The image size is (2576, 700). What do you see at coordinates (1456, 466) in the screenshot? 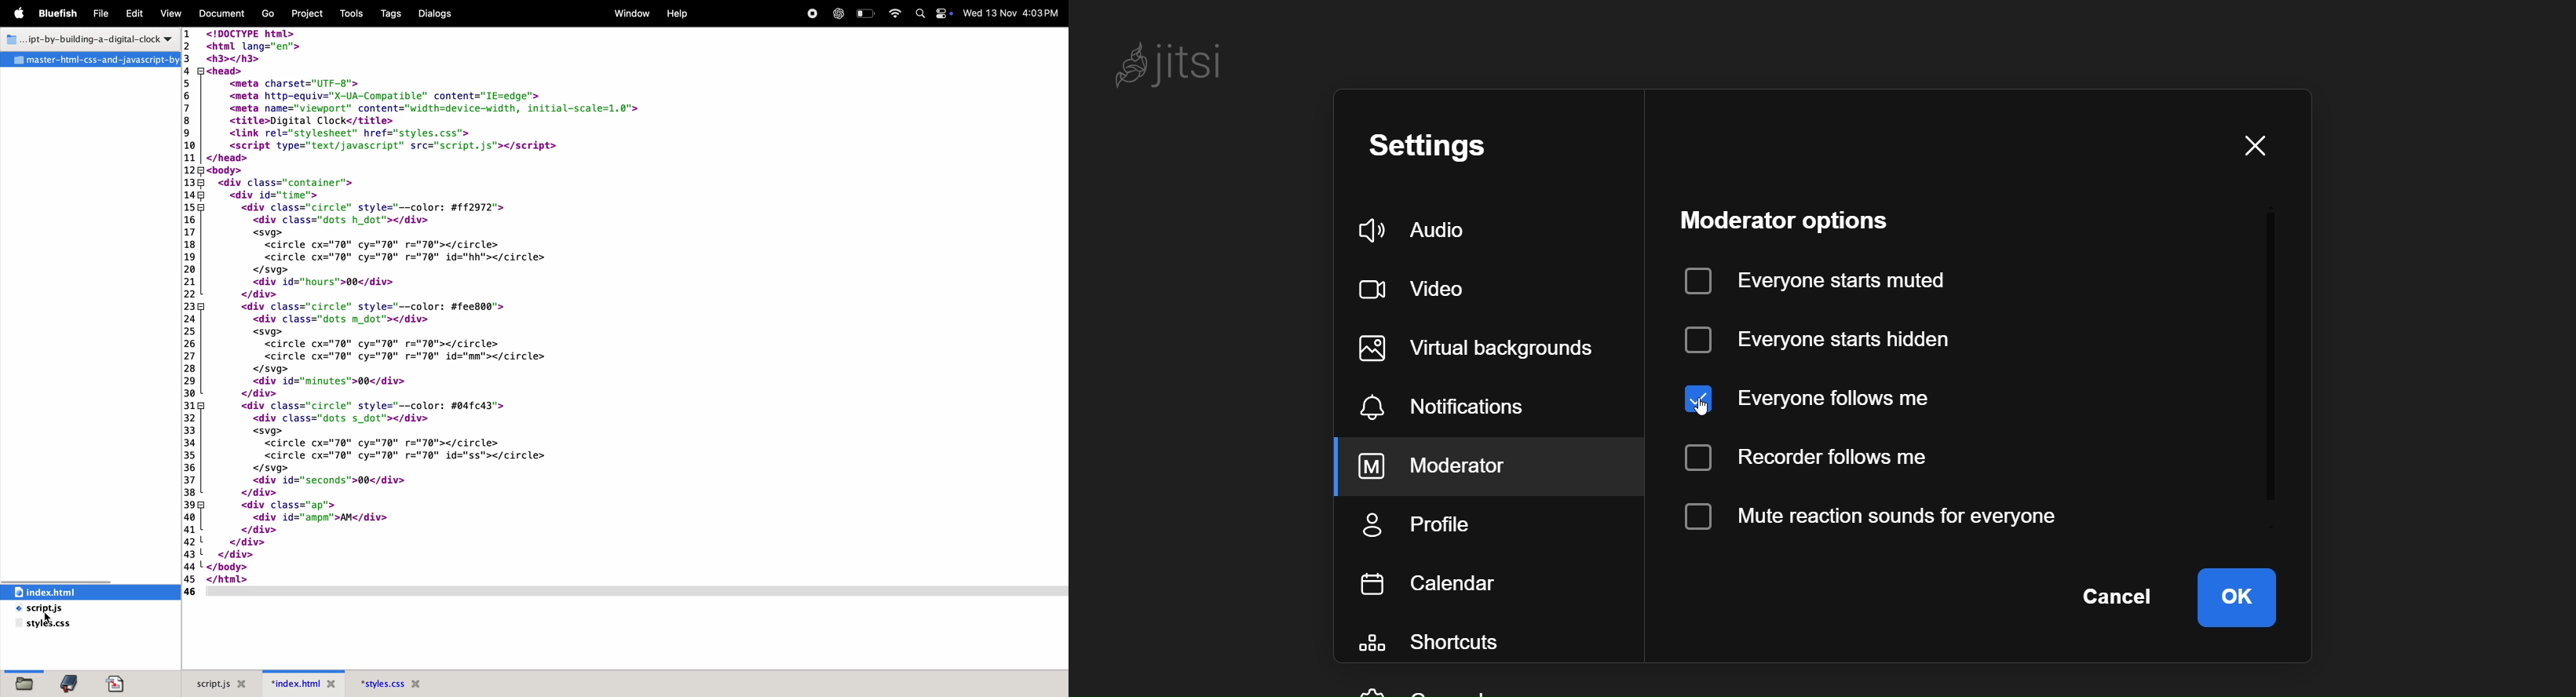
I see `moderator` at bounding box center [1456, 466].